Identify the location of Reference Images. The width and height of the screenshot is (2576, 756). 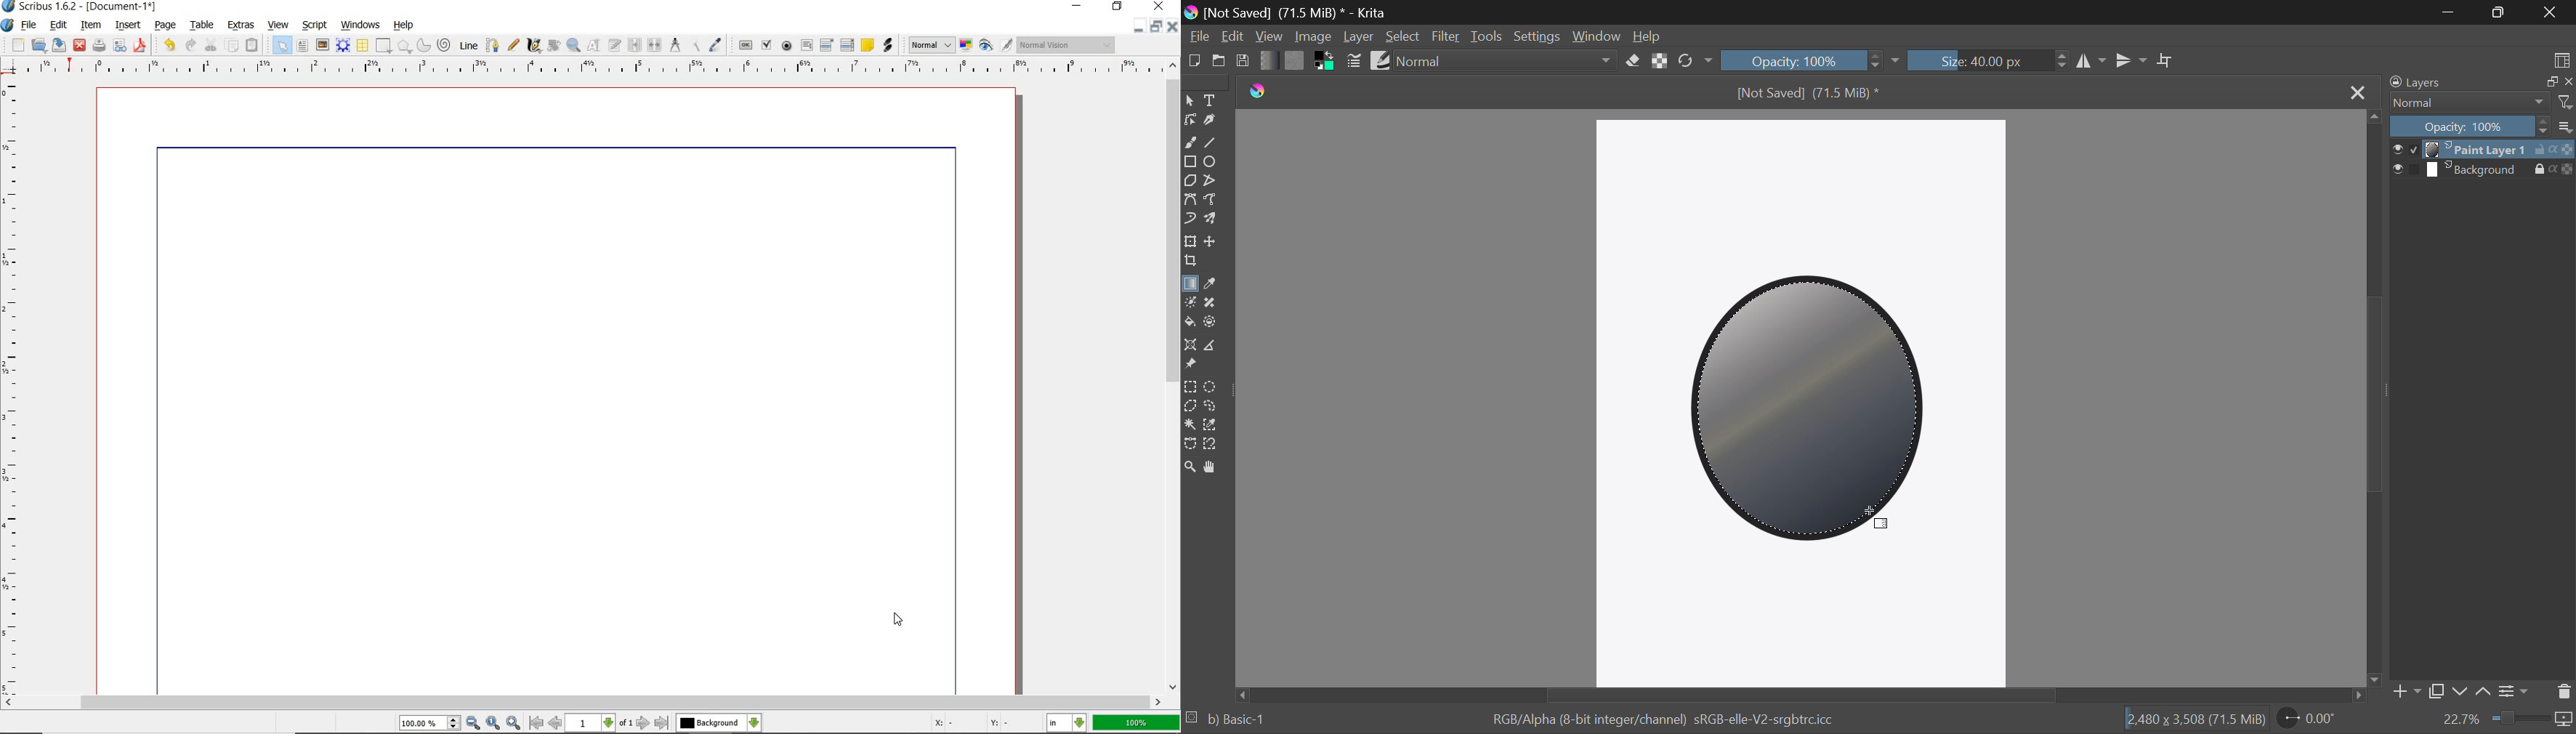
(1190, 366).